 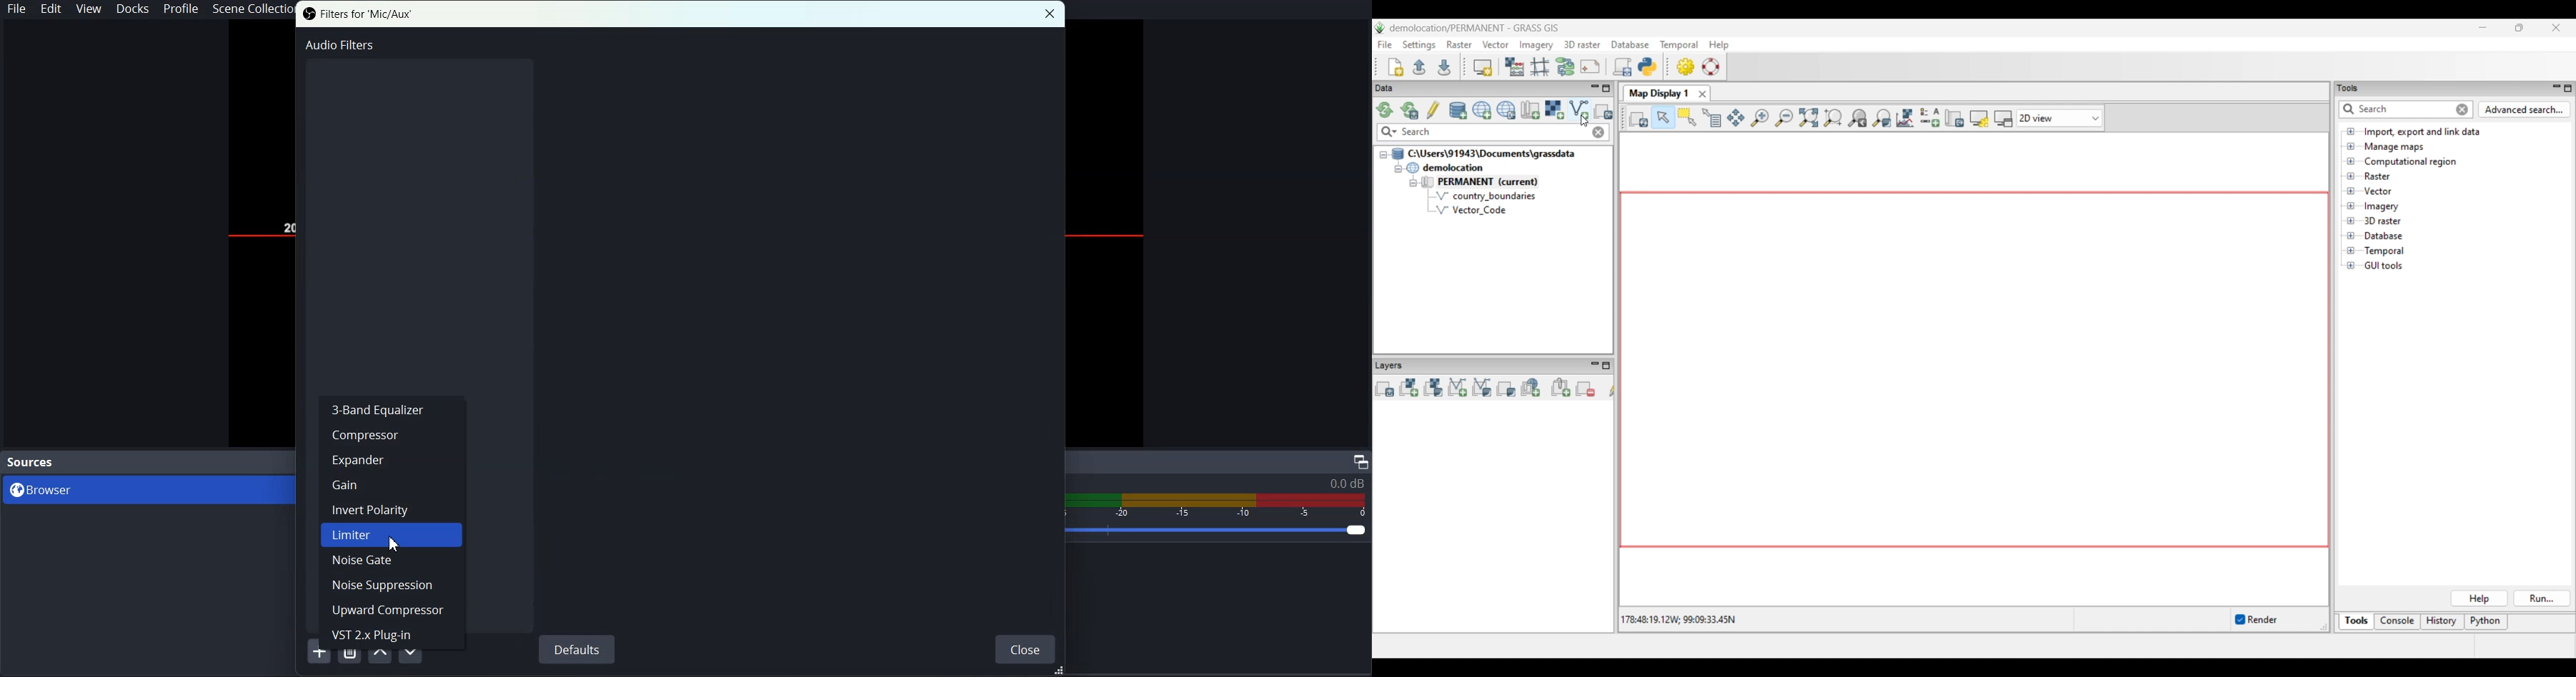 I want to click on Docks, so click(x=134, y=10).